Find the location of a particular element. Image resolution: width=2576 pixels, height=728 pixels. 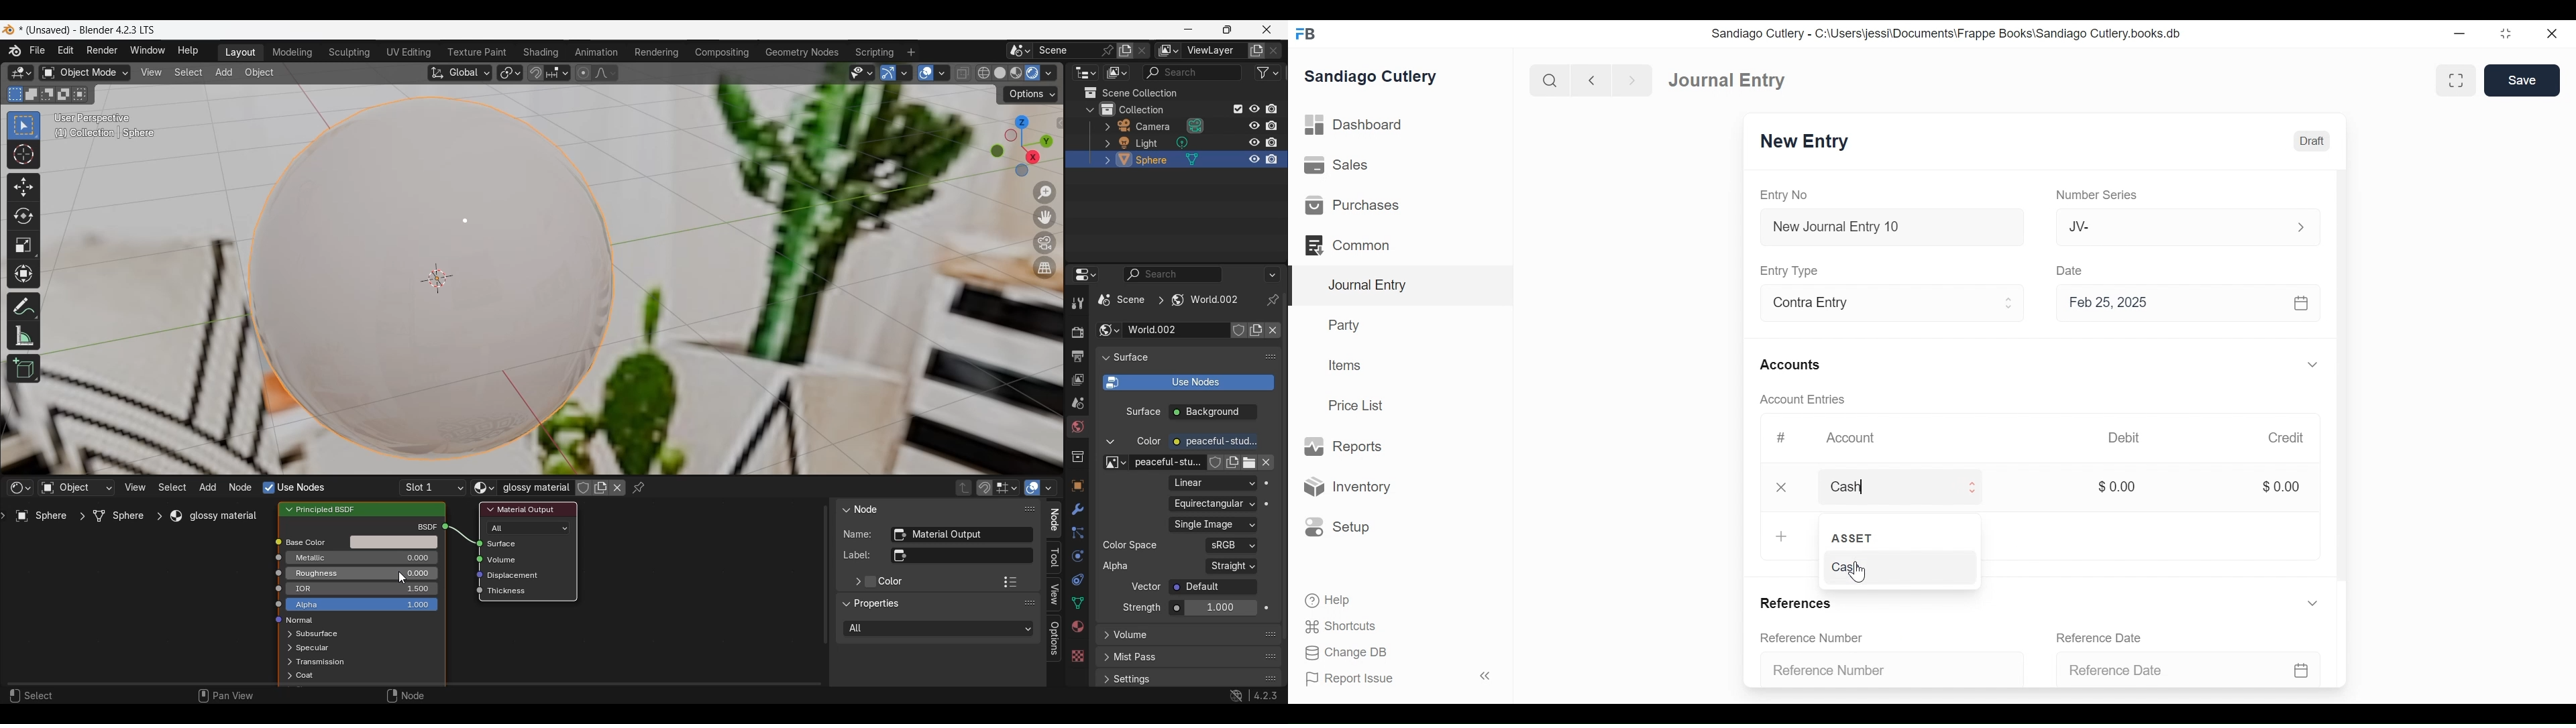

Transform options is located at coordinates (1030, 95).